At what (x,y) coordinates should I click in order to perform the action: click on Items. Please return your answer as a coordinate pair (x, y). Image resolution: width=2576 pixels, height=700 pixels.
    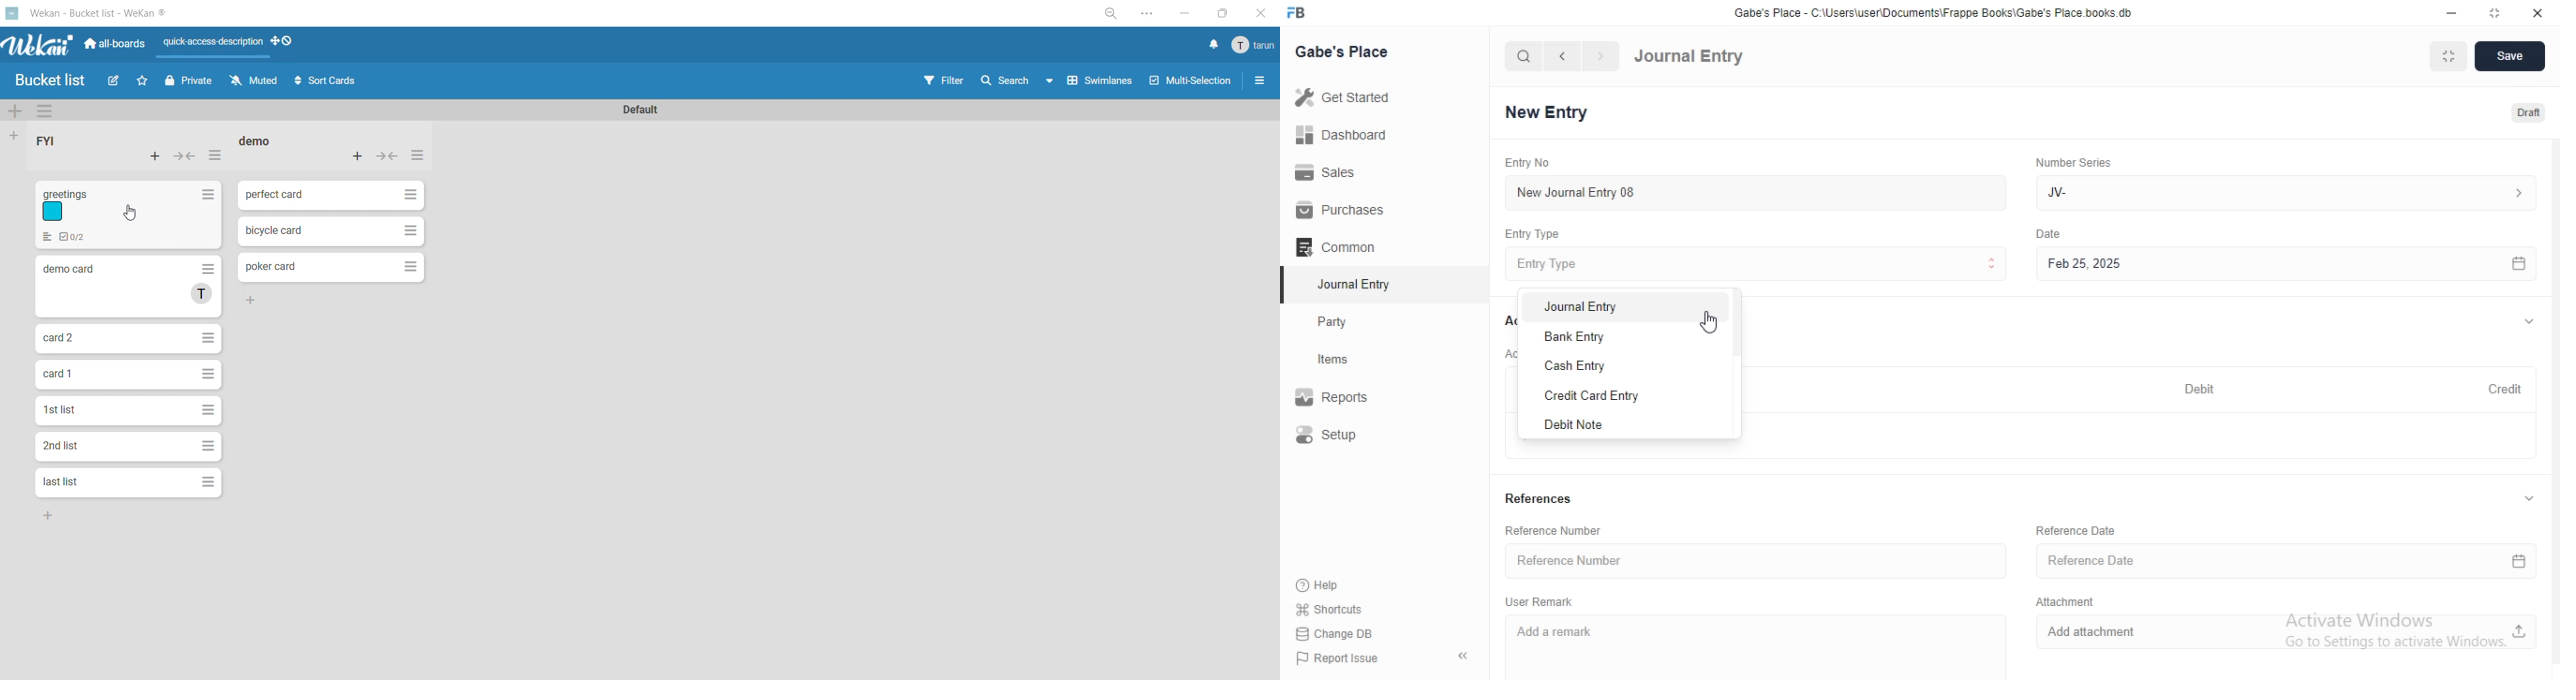
    Looking at the image, I should click on (1352, 361).